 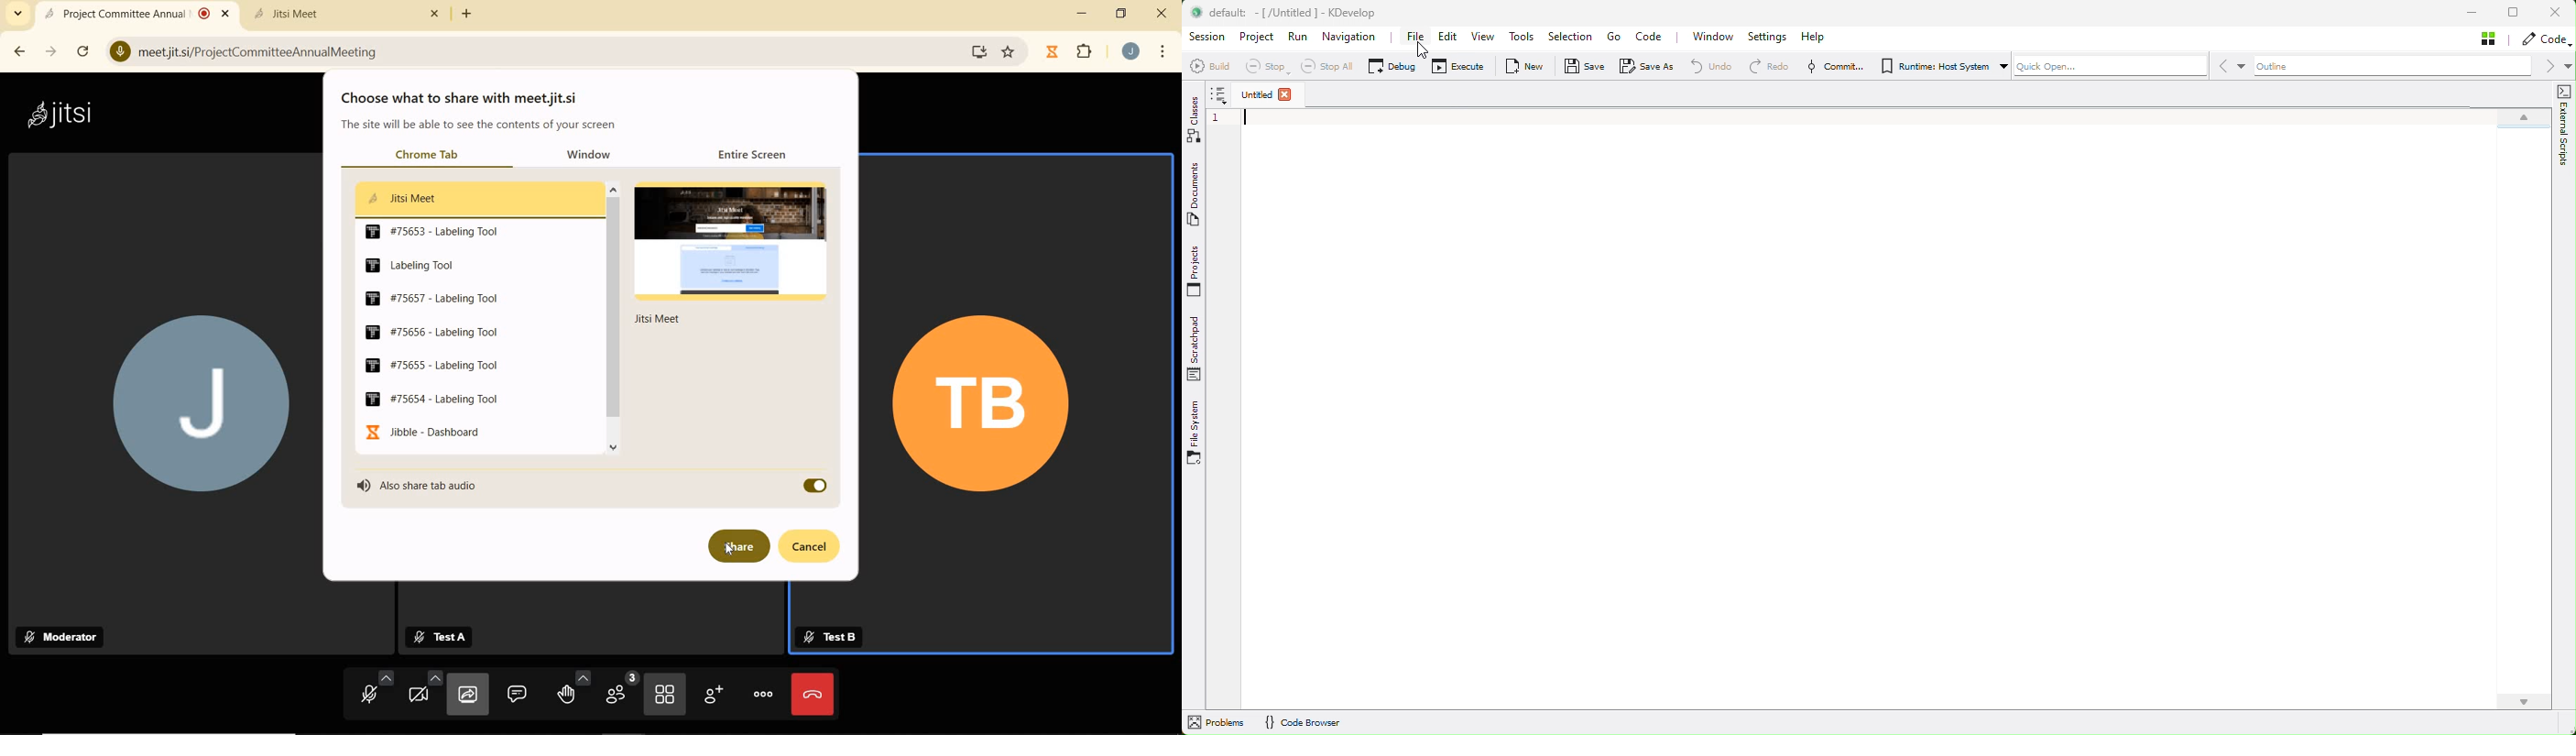 I want to click on START SCREEN SHARING, so click(x=468, y=696).